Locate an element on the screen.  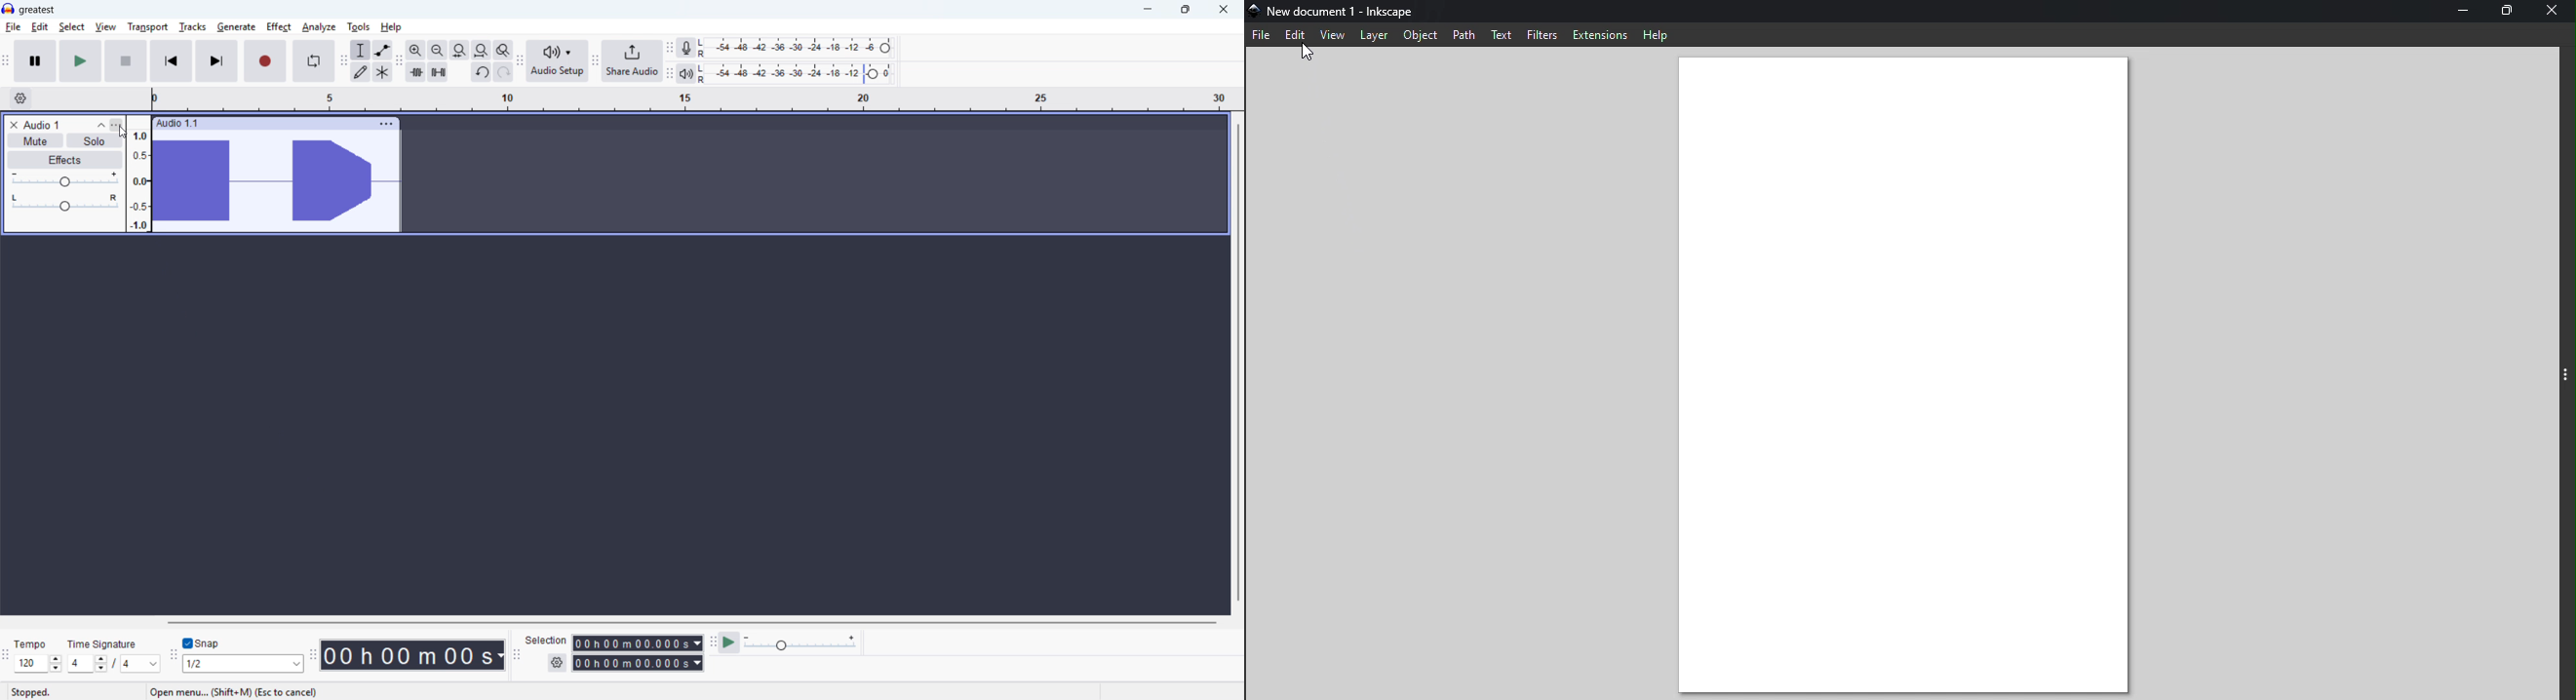
minimise  is located at coordinates (1147, 10).